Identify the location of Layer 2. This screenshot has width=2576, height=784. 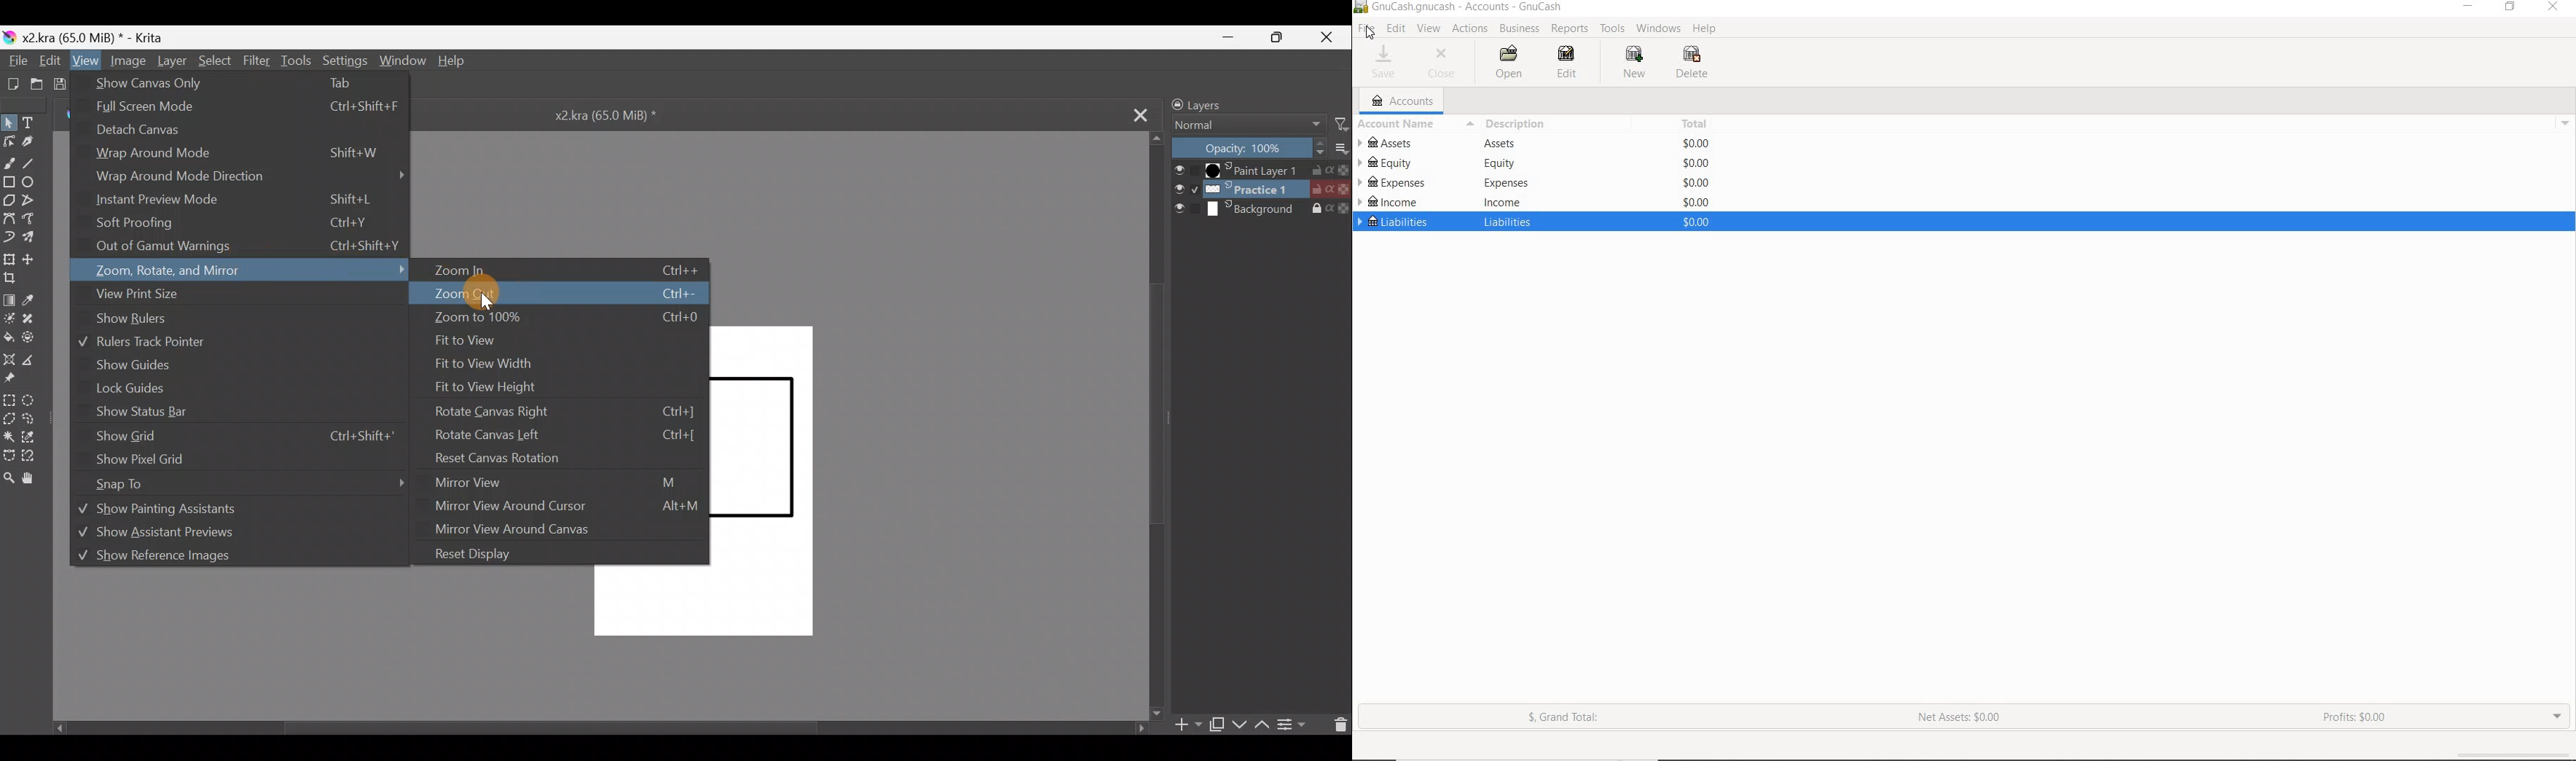
(1261, 189).